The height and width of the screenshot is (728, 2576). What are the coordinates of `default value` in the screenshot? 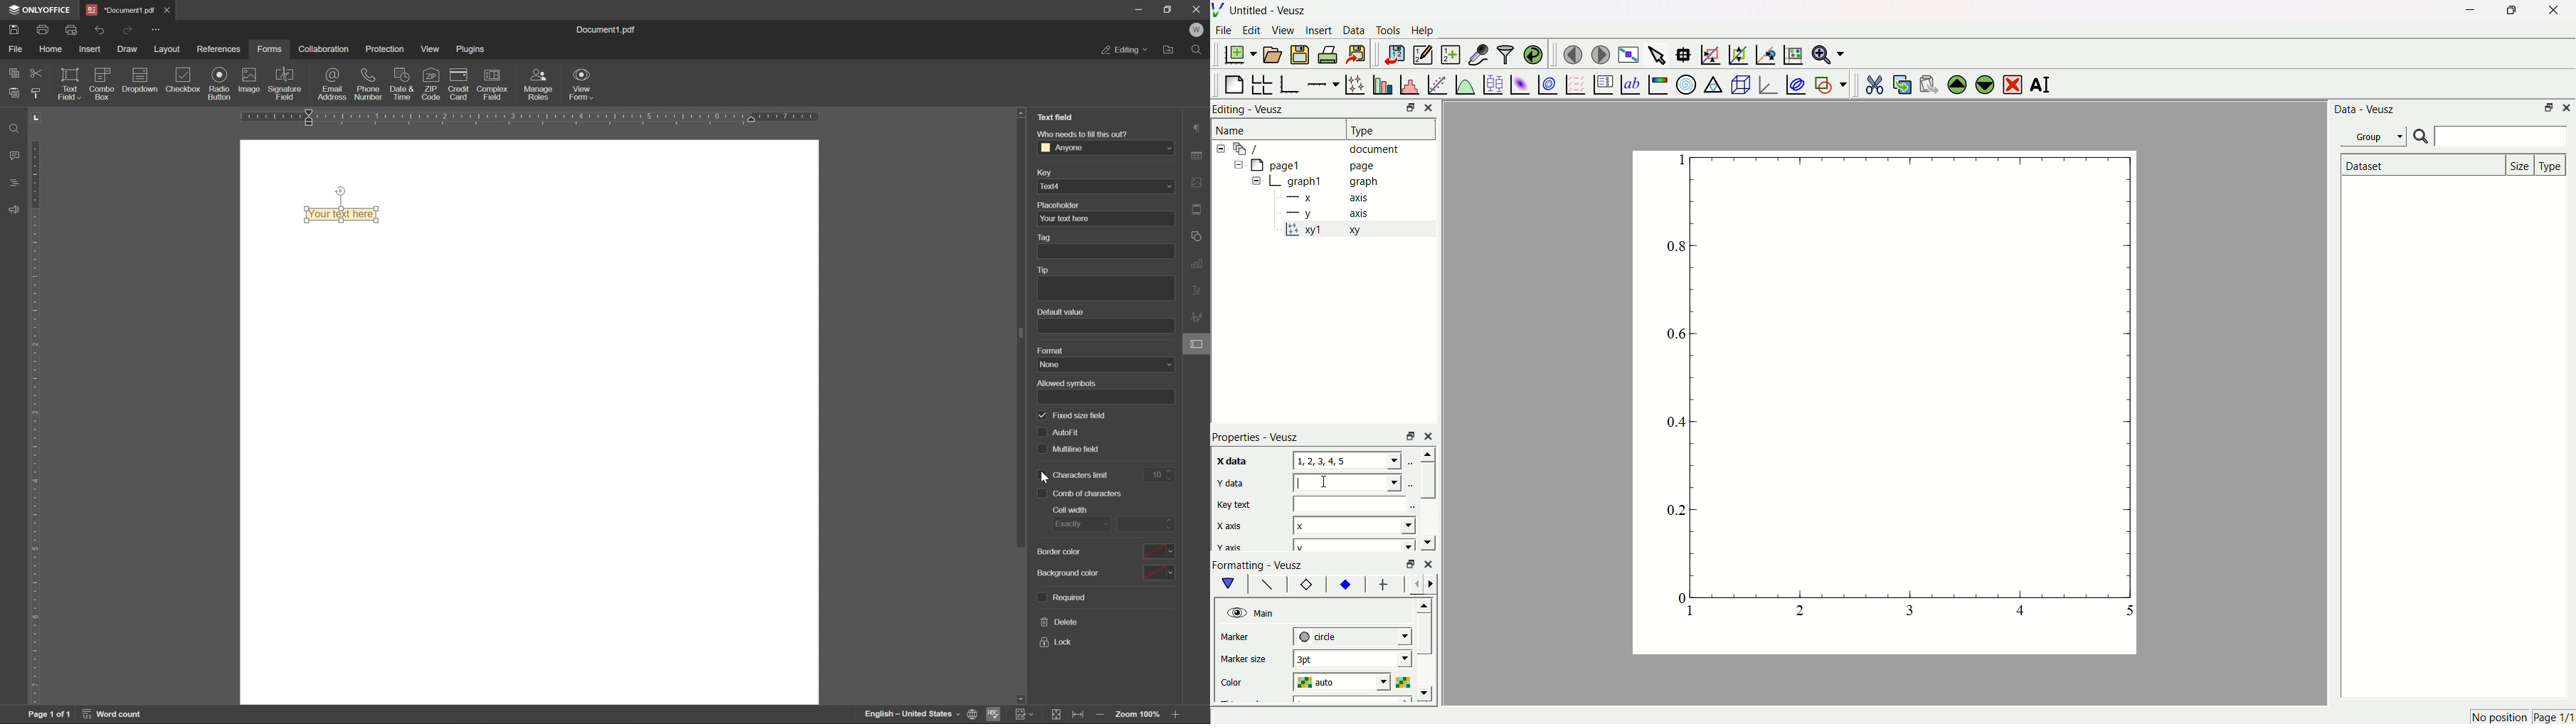 It's located at (1061, 311).